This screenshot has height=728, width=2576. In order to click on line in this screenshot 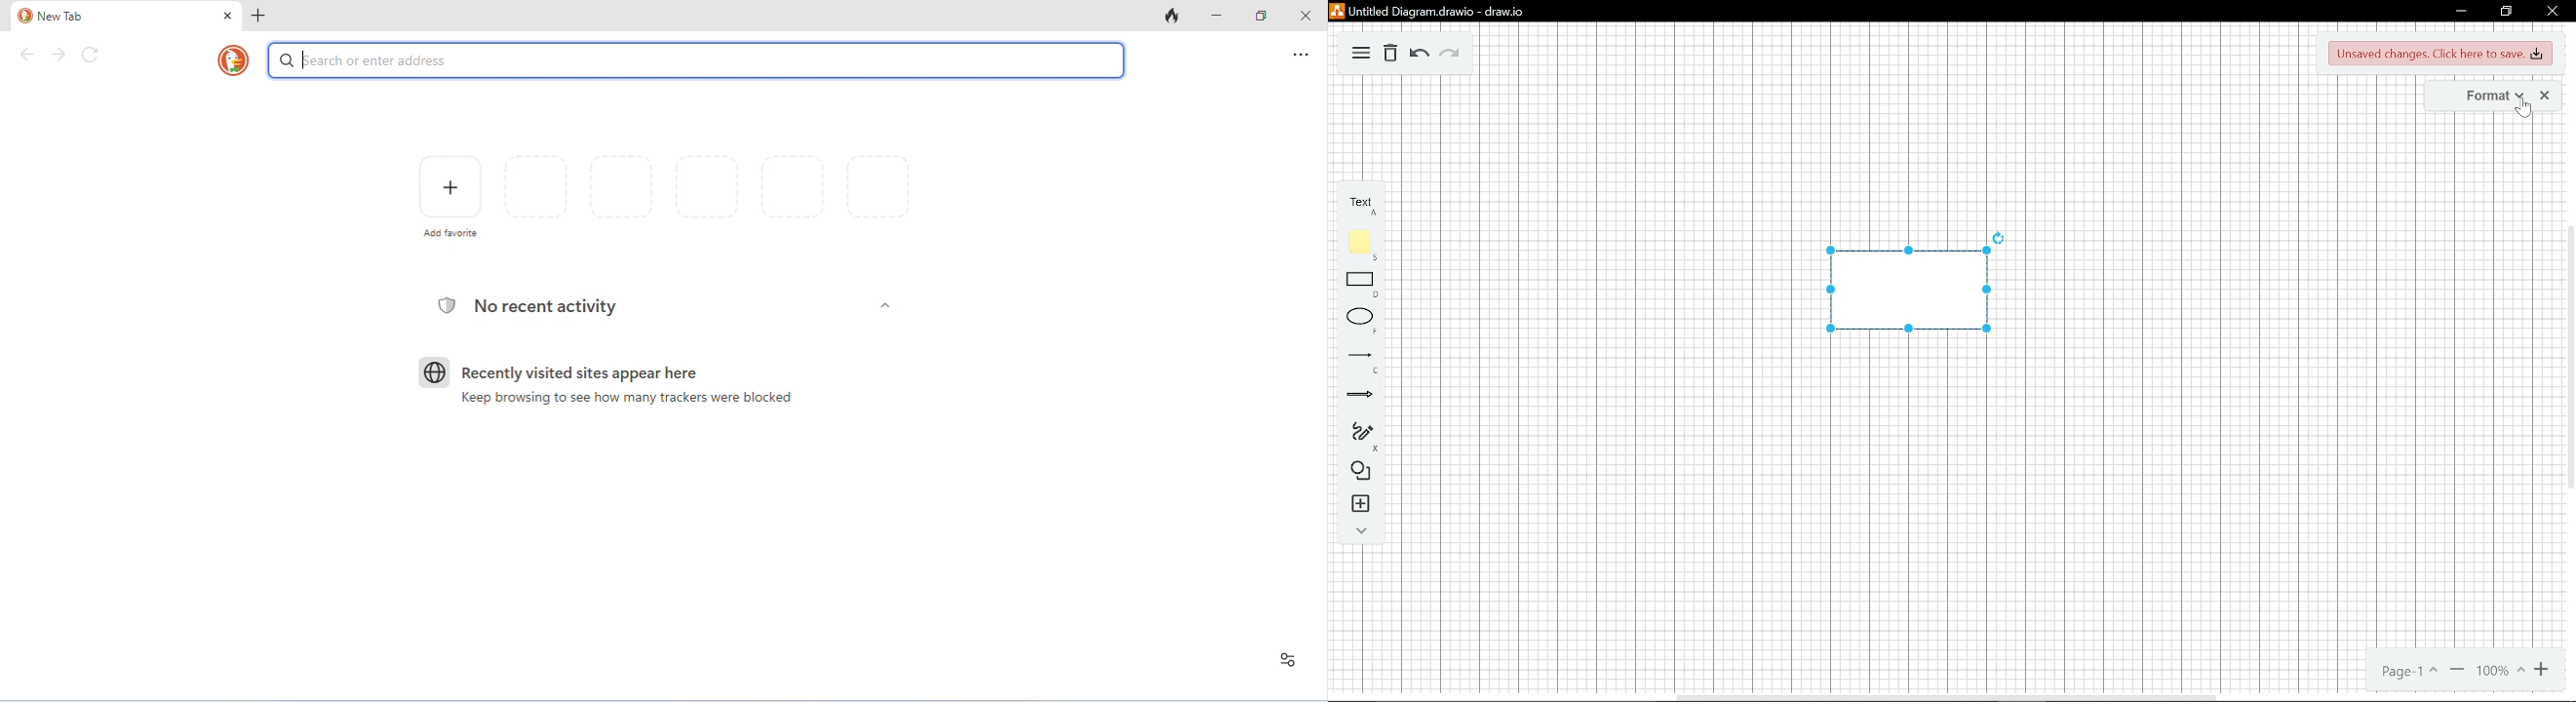, I will do `click(1361, 355)`.